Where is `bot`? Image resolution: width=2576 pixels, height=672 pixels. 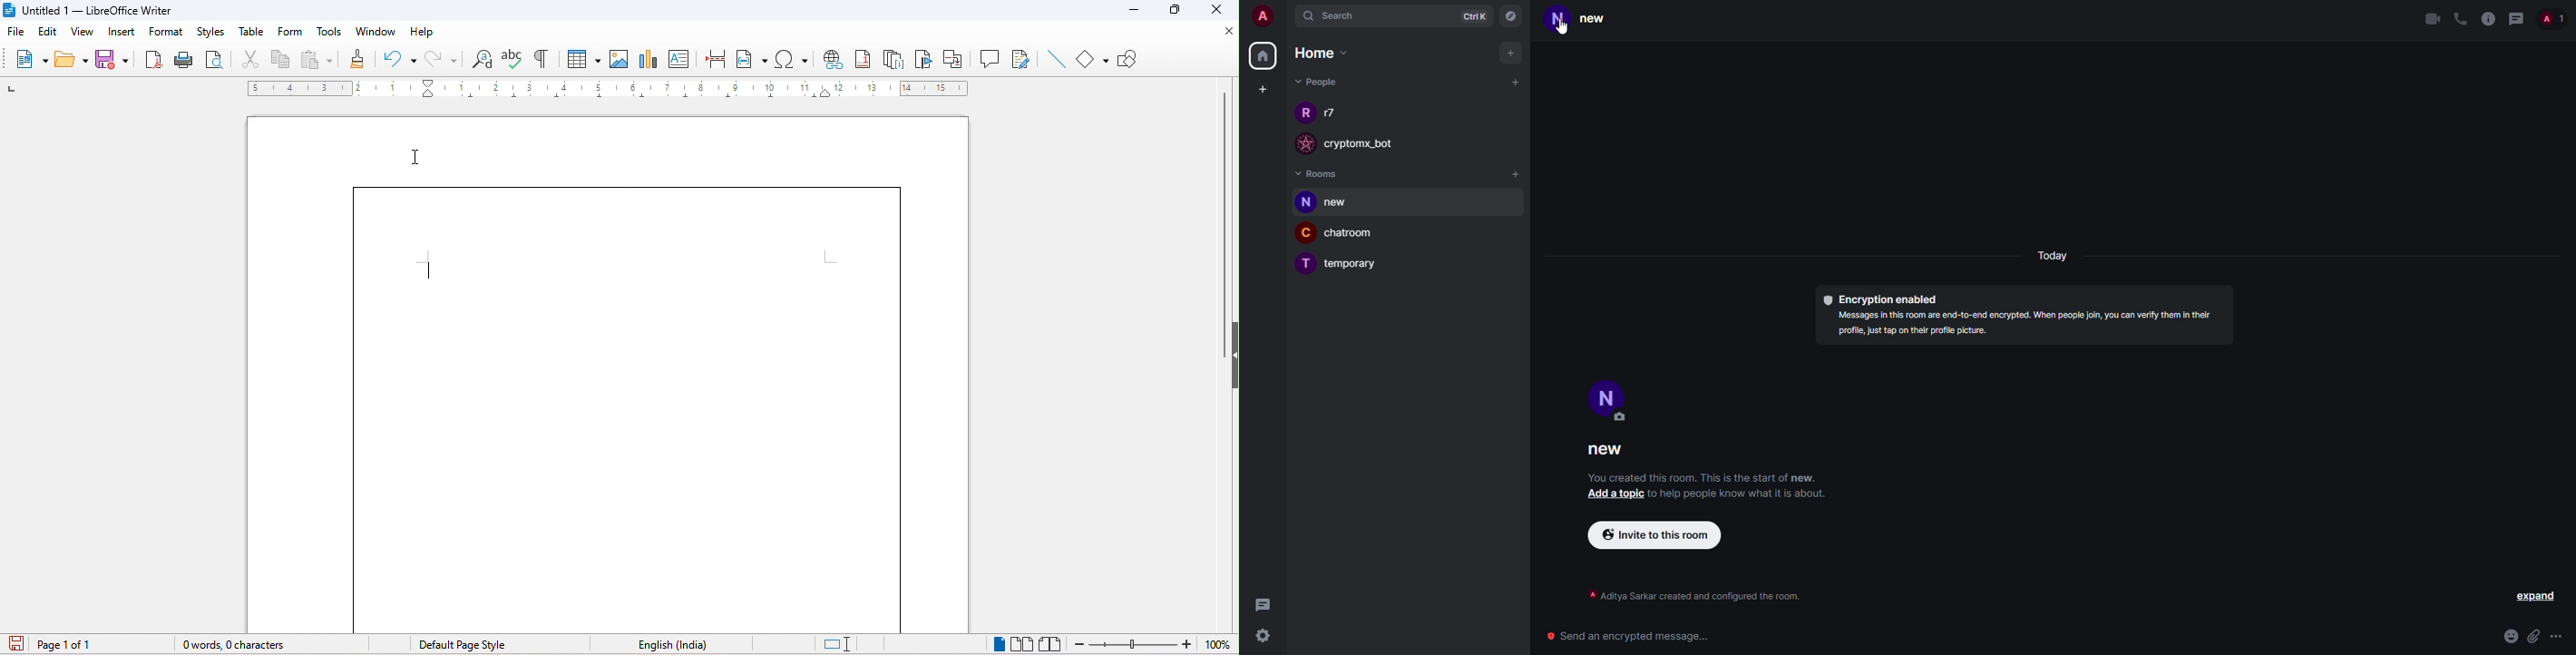
bot is located at coordinates (1372, 145).